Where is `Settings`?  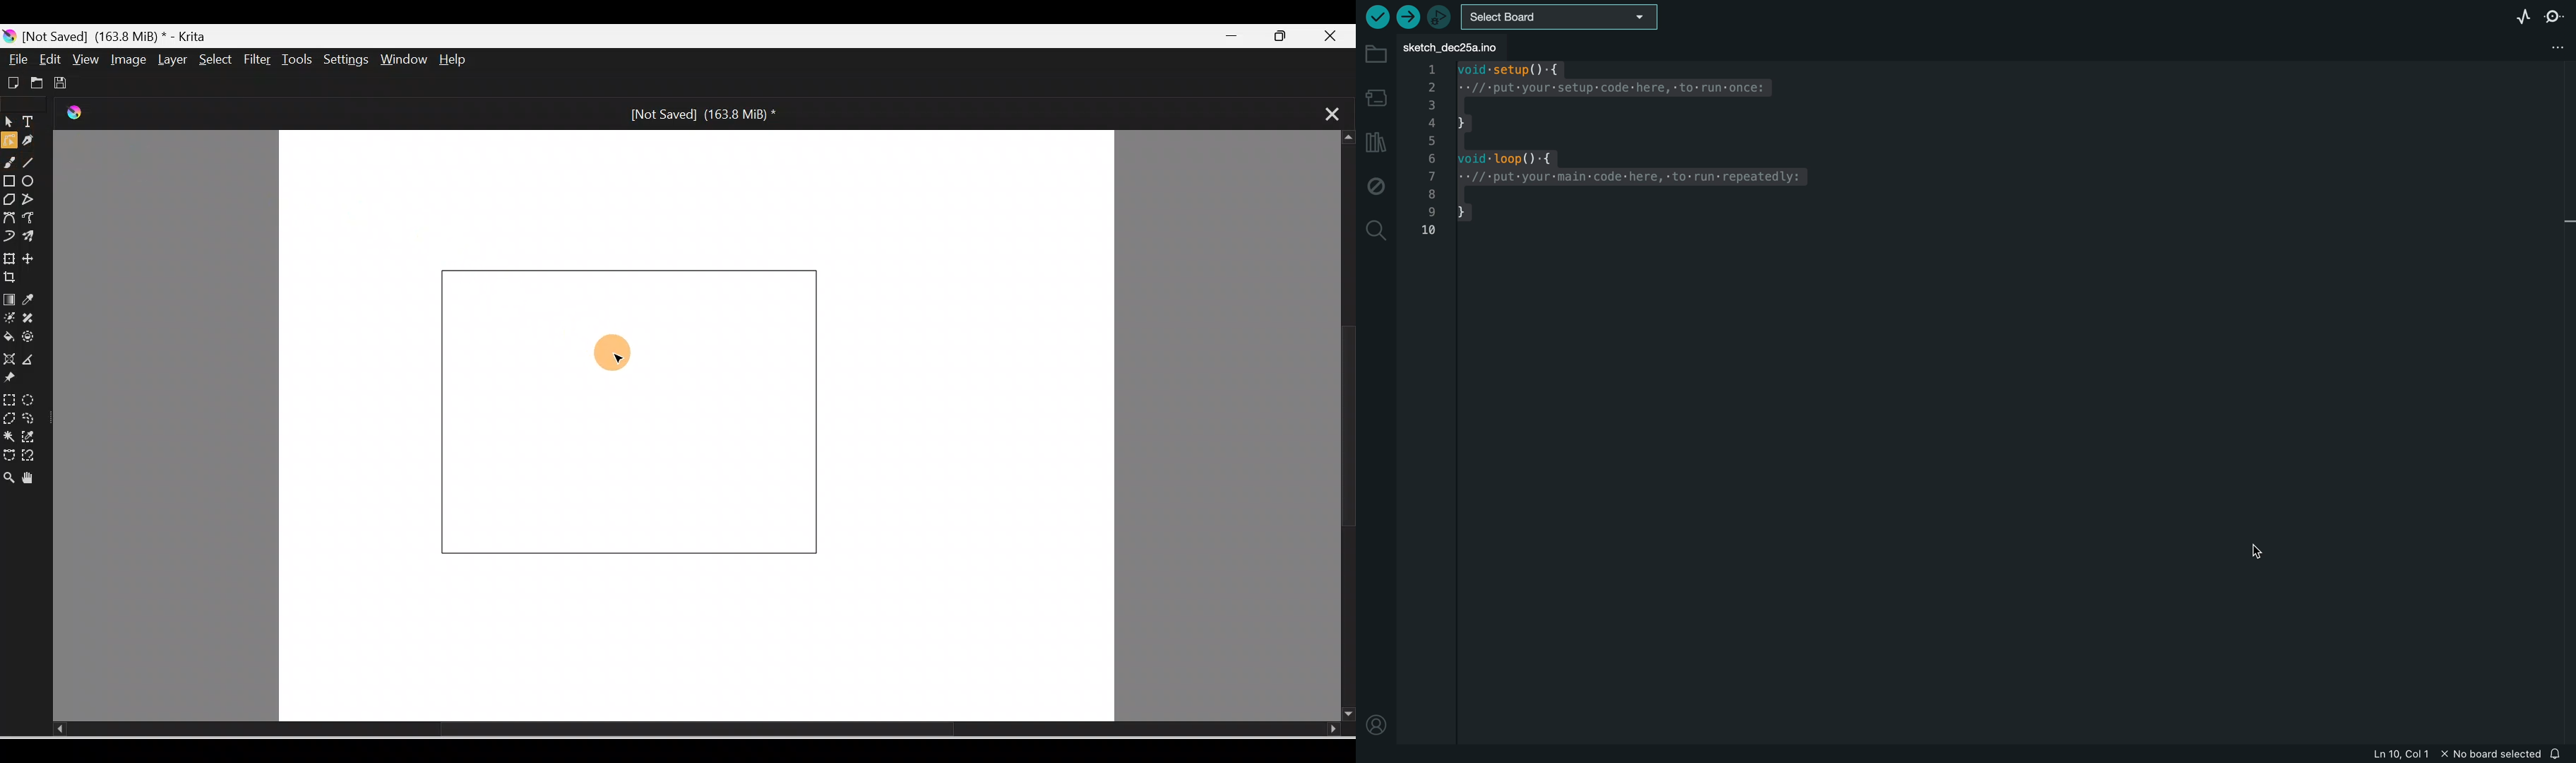 Settings is located at coordinates (347, 61).